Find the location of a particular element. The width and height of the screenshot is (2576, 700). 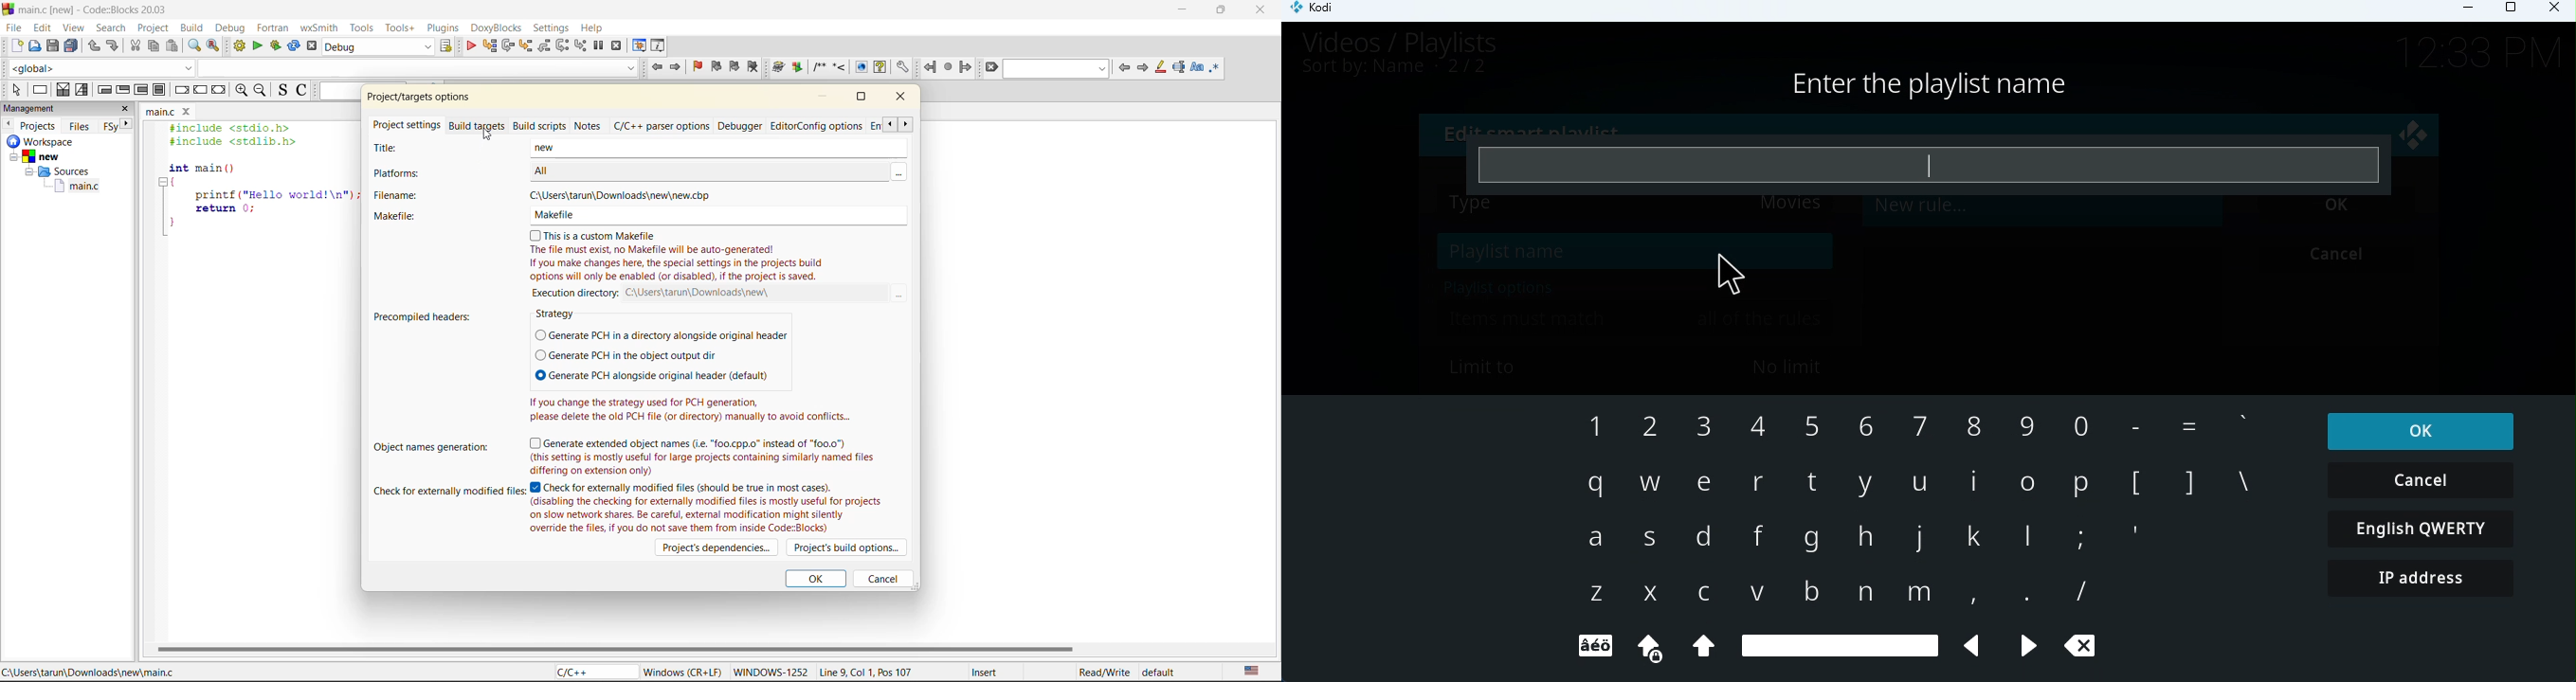

show select target dialog is located at coordinates (447, 47).